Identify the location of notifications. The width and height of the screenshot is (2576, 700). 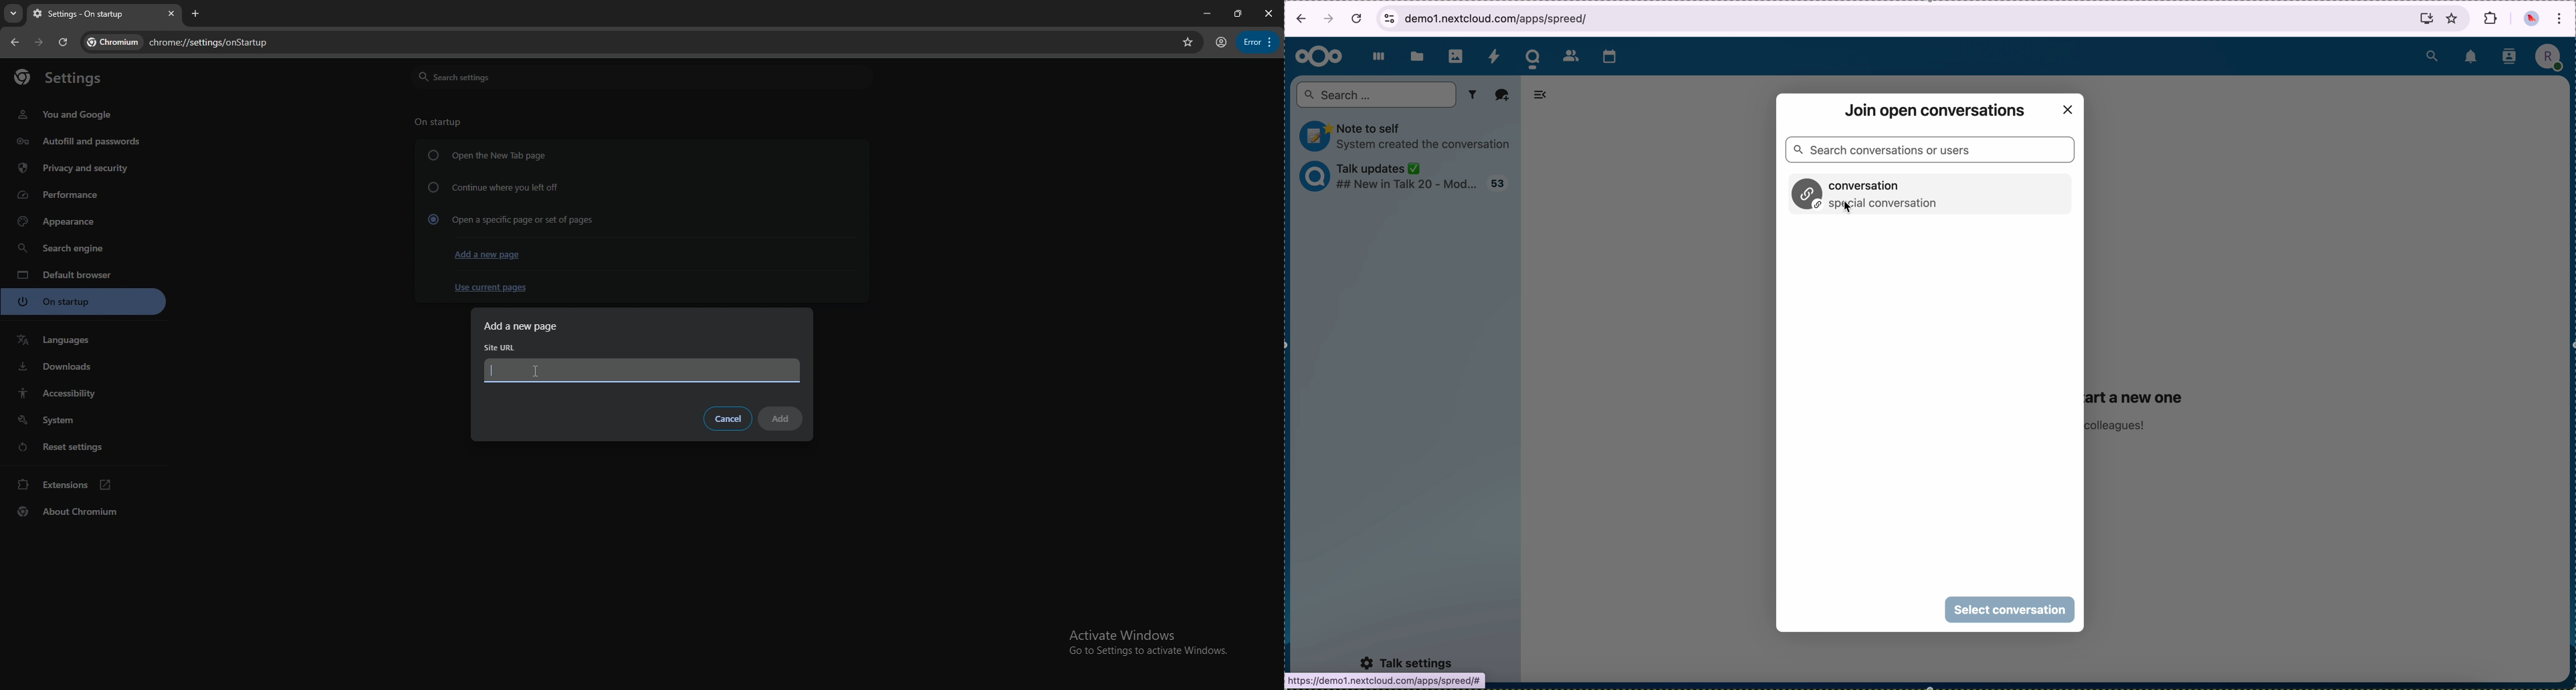
(2472, 57).